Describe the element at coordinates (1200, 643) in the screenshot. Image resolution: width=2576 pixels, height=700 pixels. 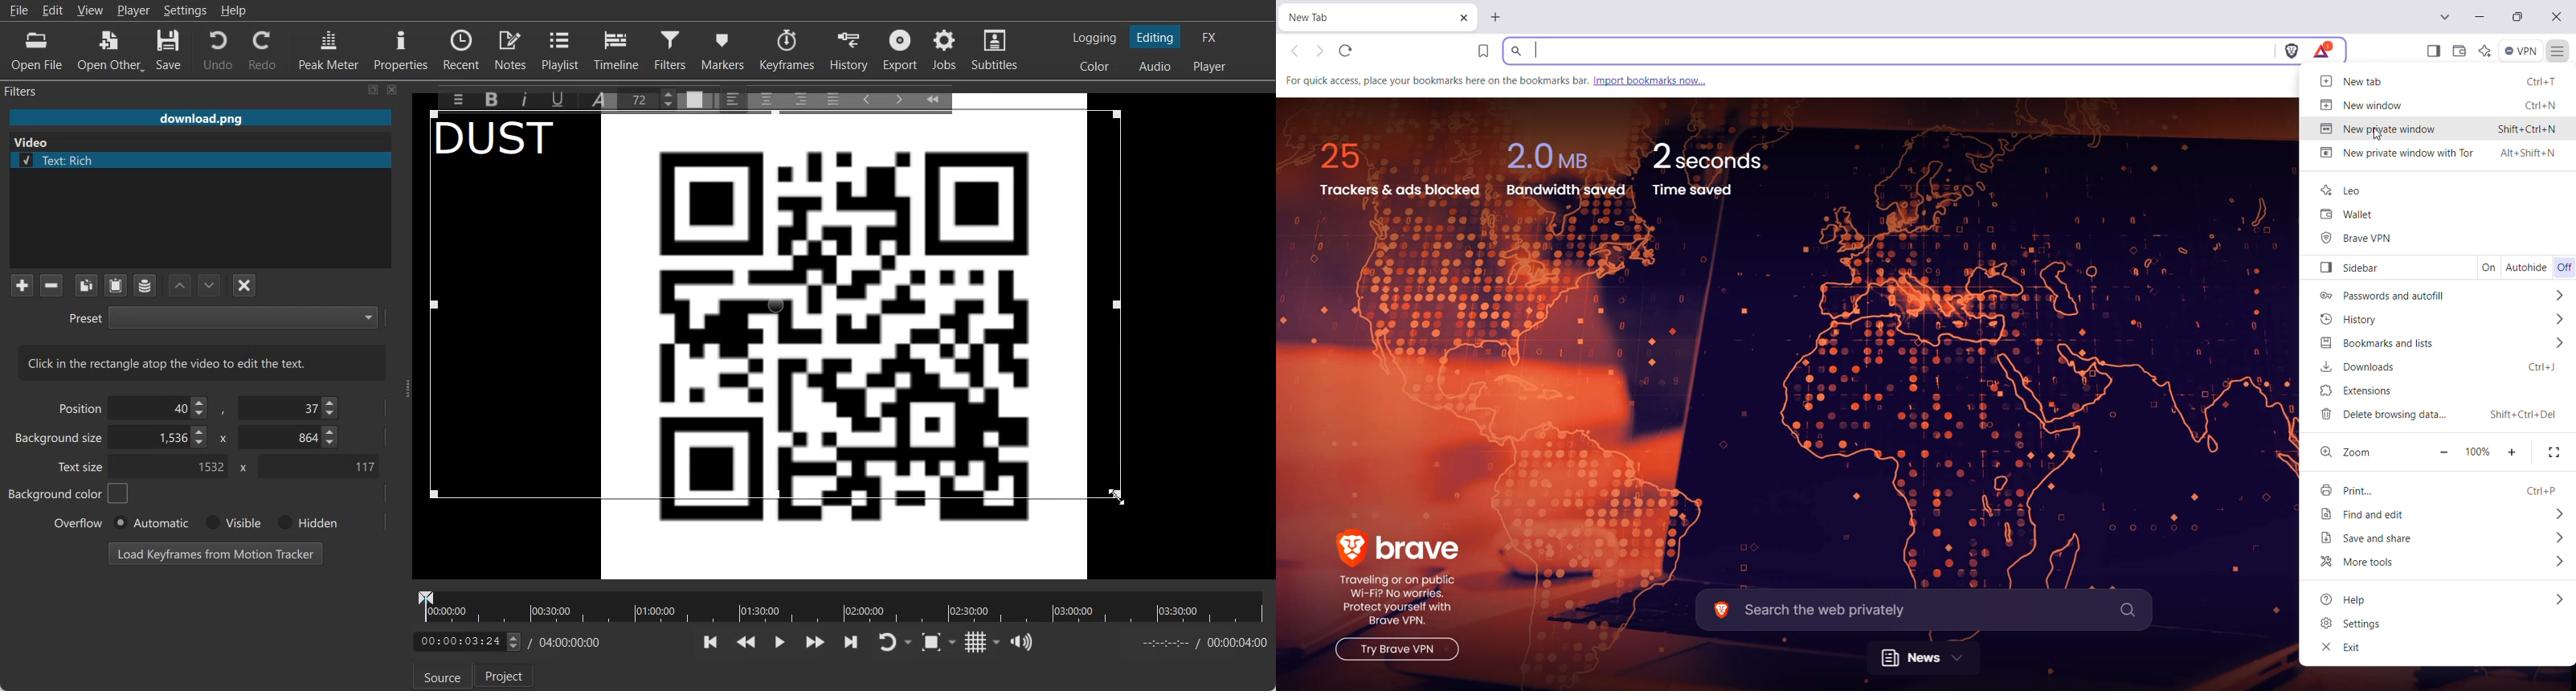
I see `End time ` at that location.